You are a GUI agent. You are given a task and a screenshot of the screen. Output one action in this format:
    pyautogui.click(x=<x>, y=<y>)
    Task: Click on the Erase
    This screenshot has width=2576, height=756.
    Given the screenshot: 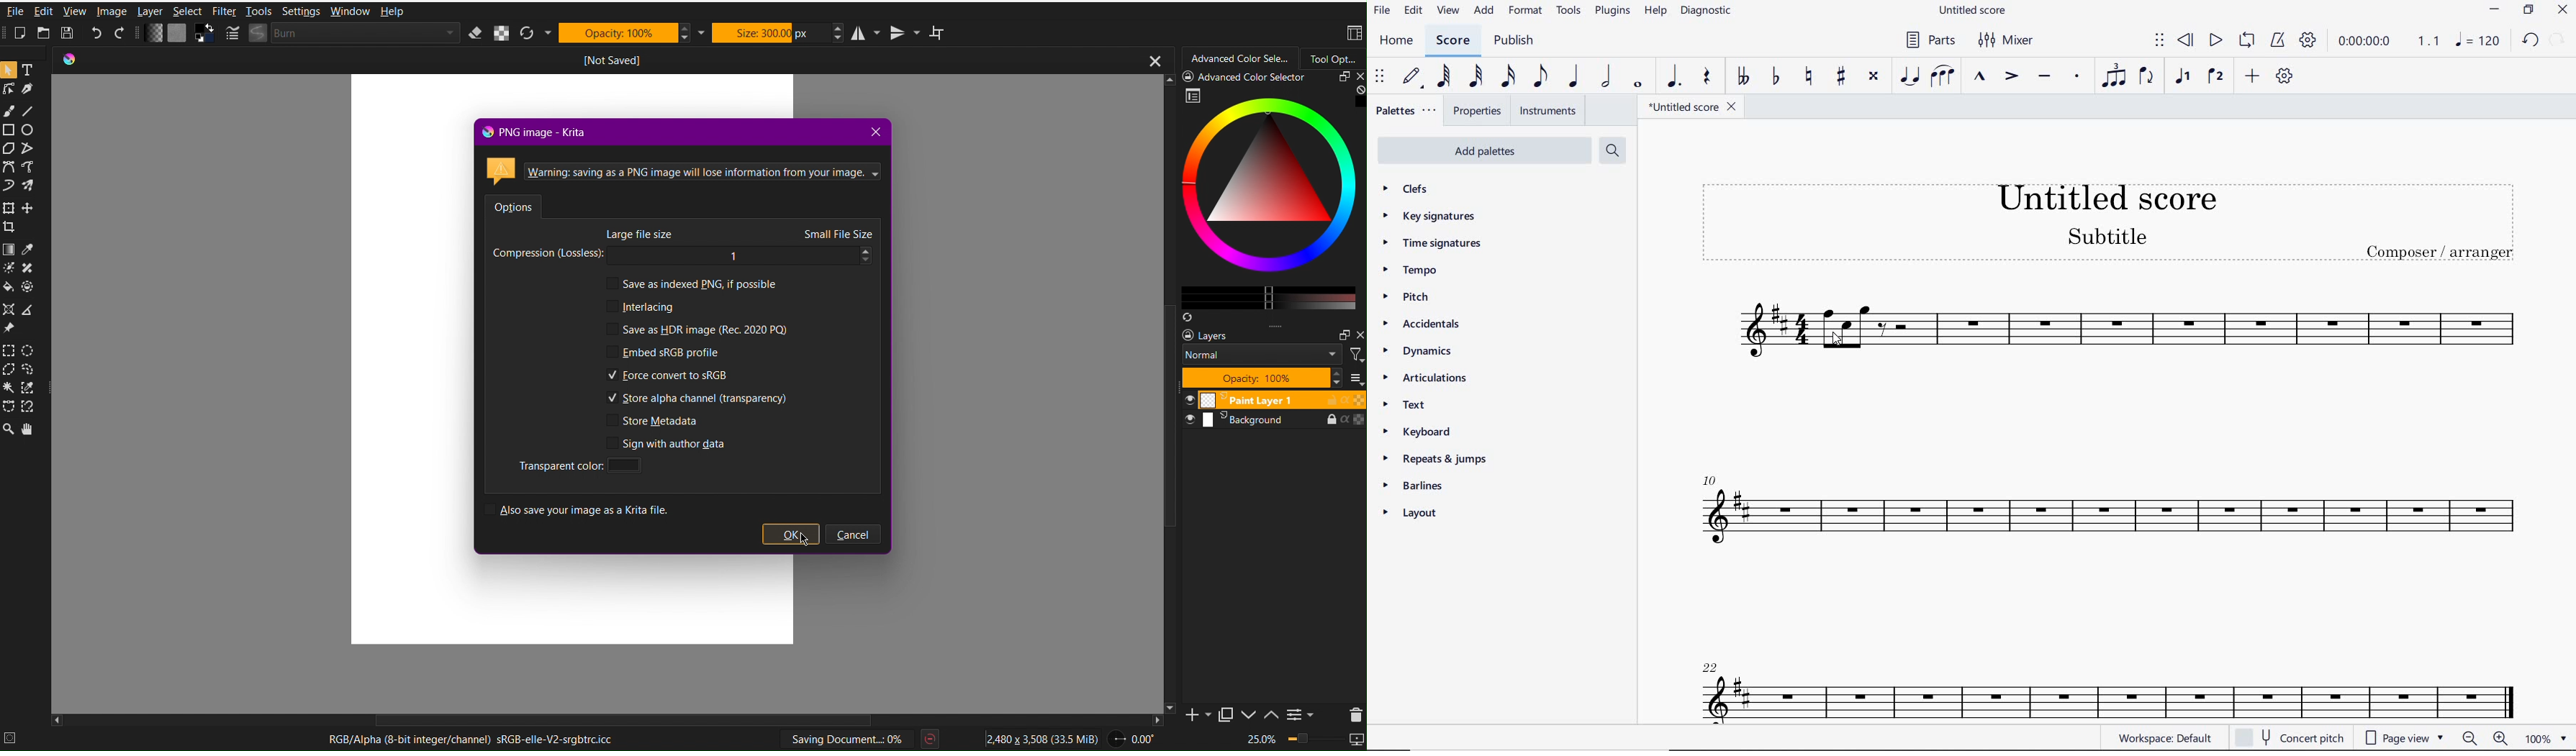 What is the action you would take?
    pyautogui.click(x=476, y=33)
    